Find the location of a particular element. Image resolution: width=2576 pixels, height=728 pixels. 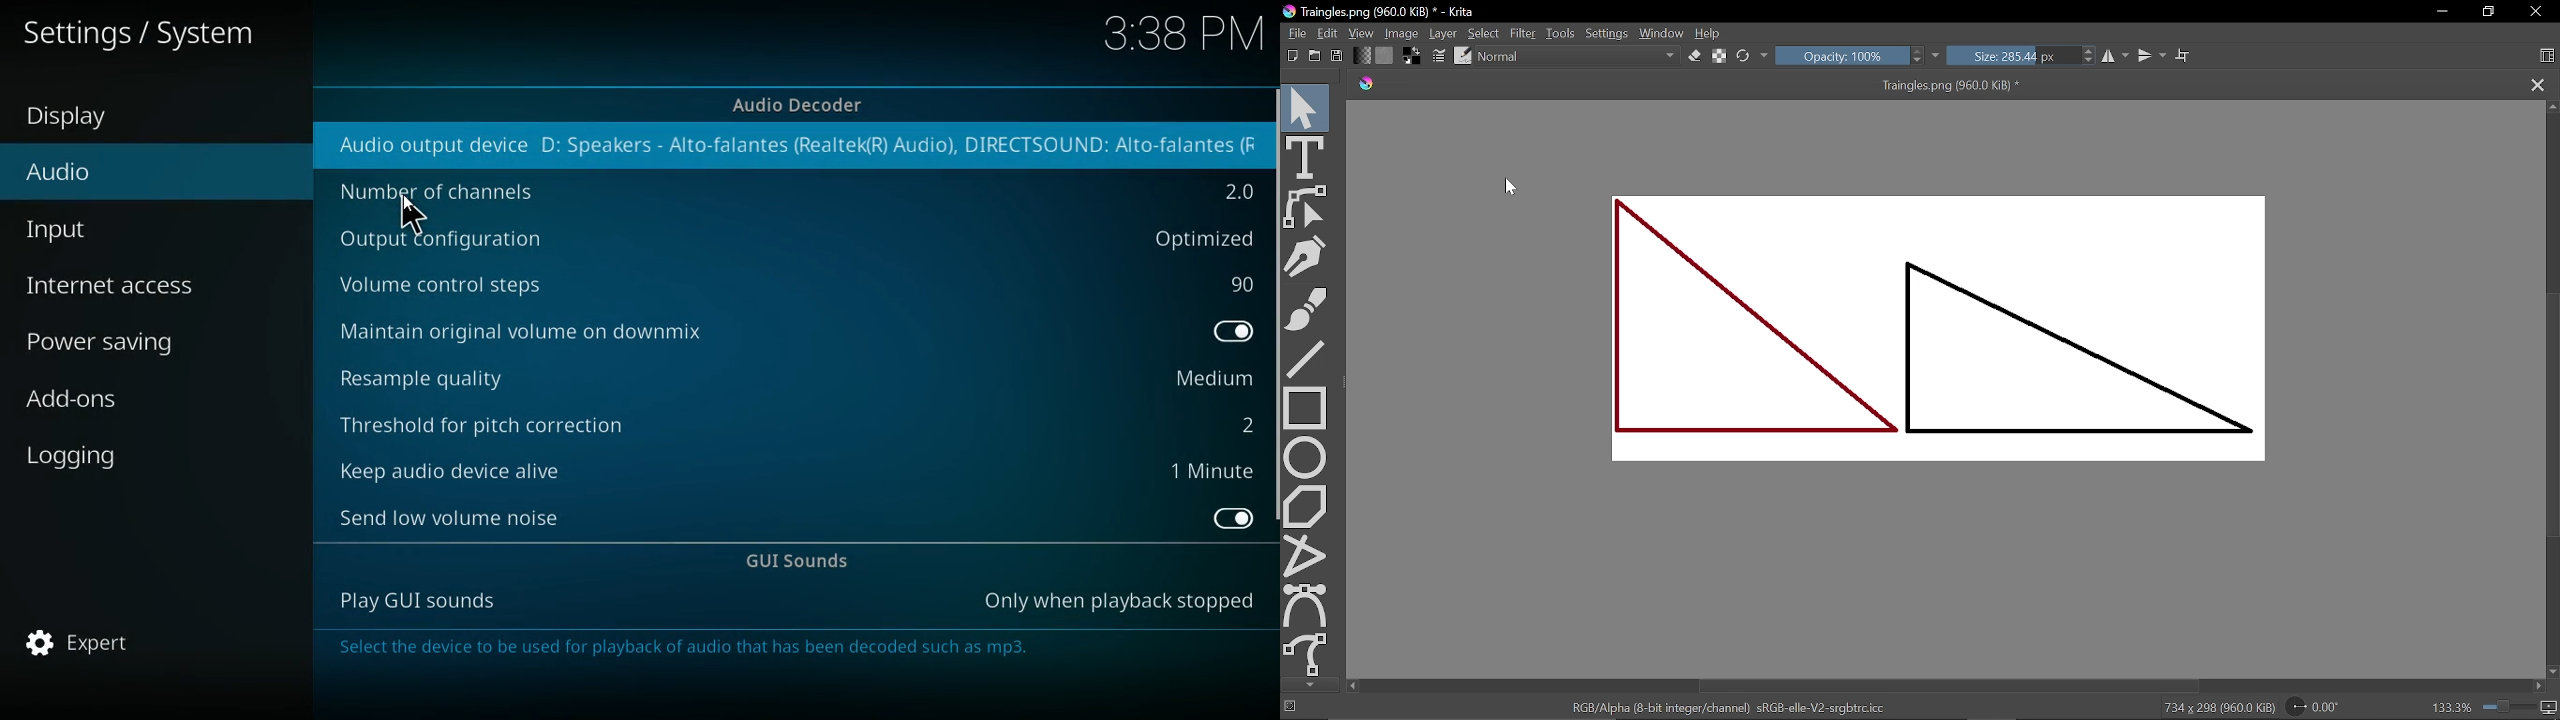

Polygon tool is located at coordinates (1308, 506).